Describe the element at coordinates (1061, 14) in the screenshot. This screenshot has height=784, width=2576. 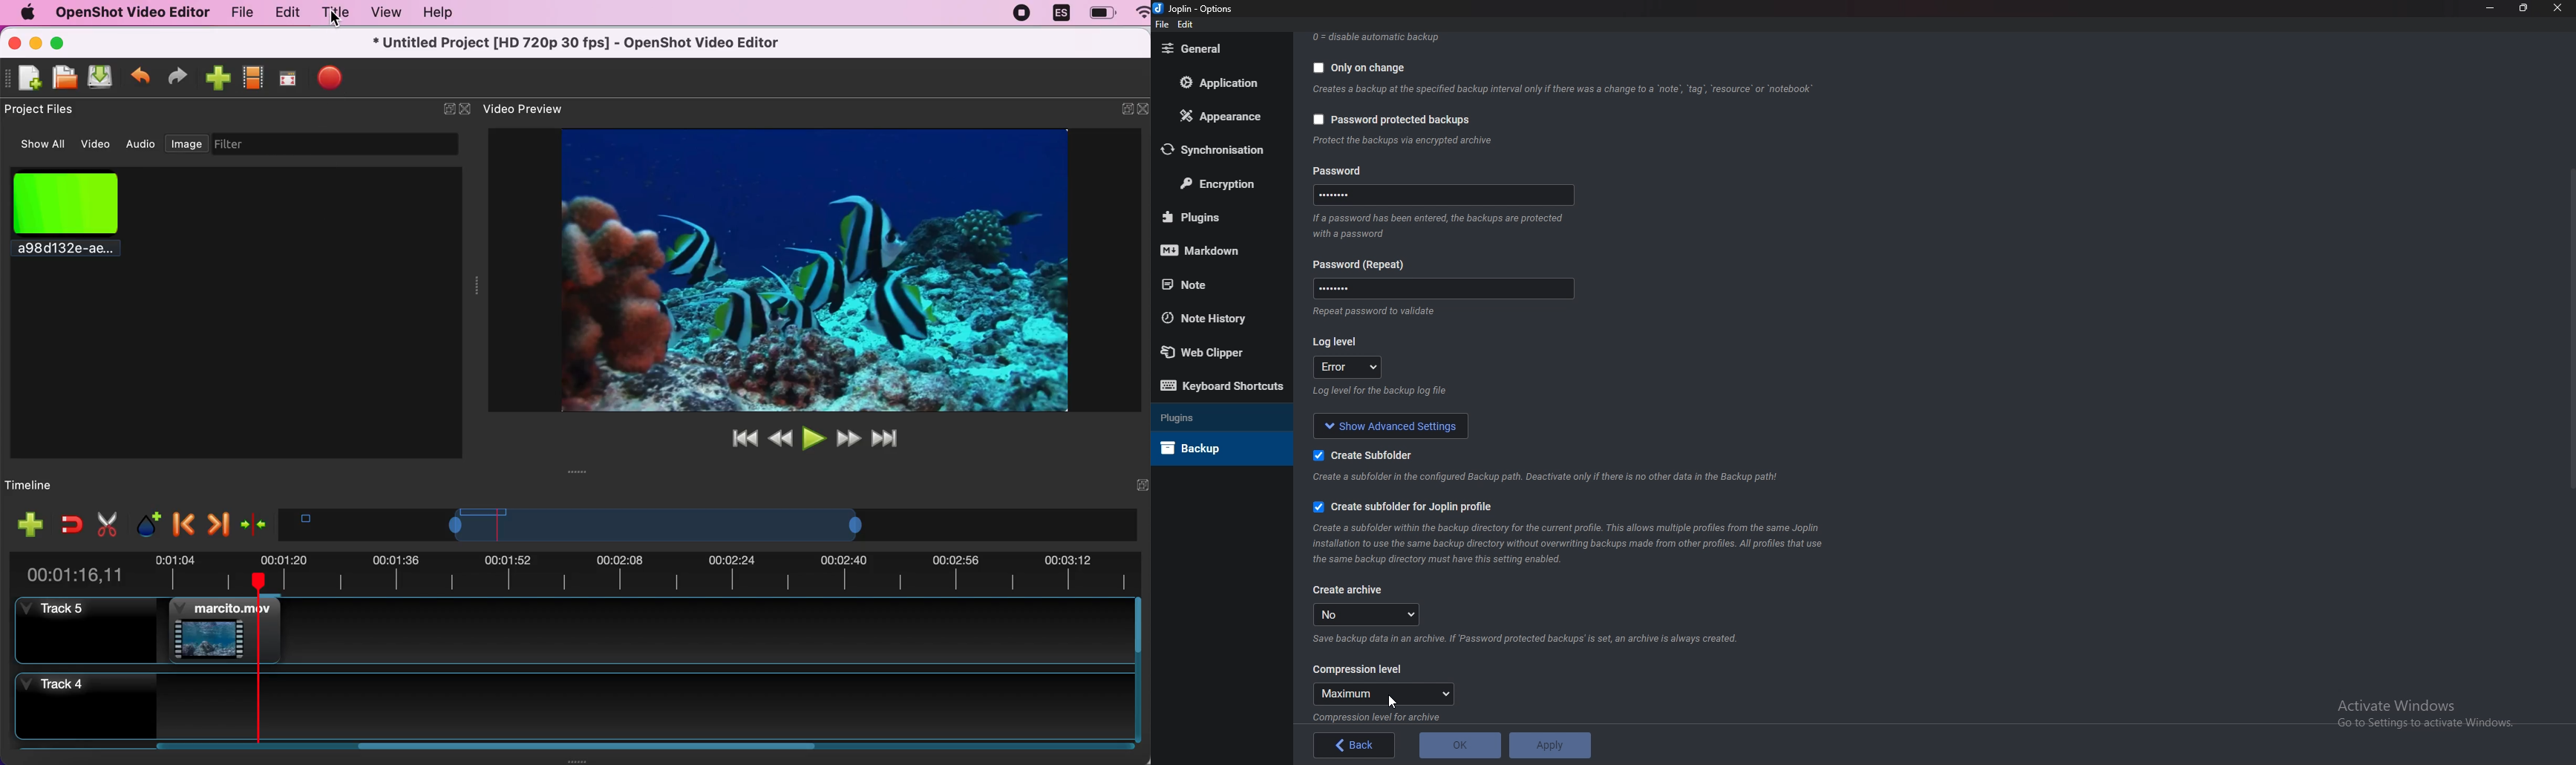
I see `language` at that location.